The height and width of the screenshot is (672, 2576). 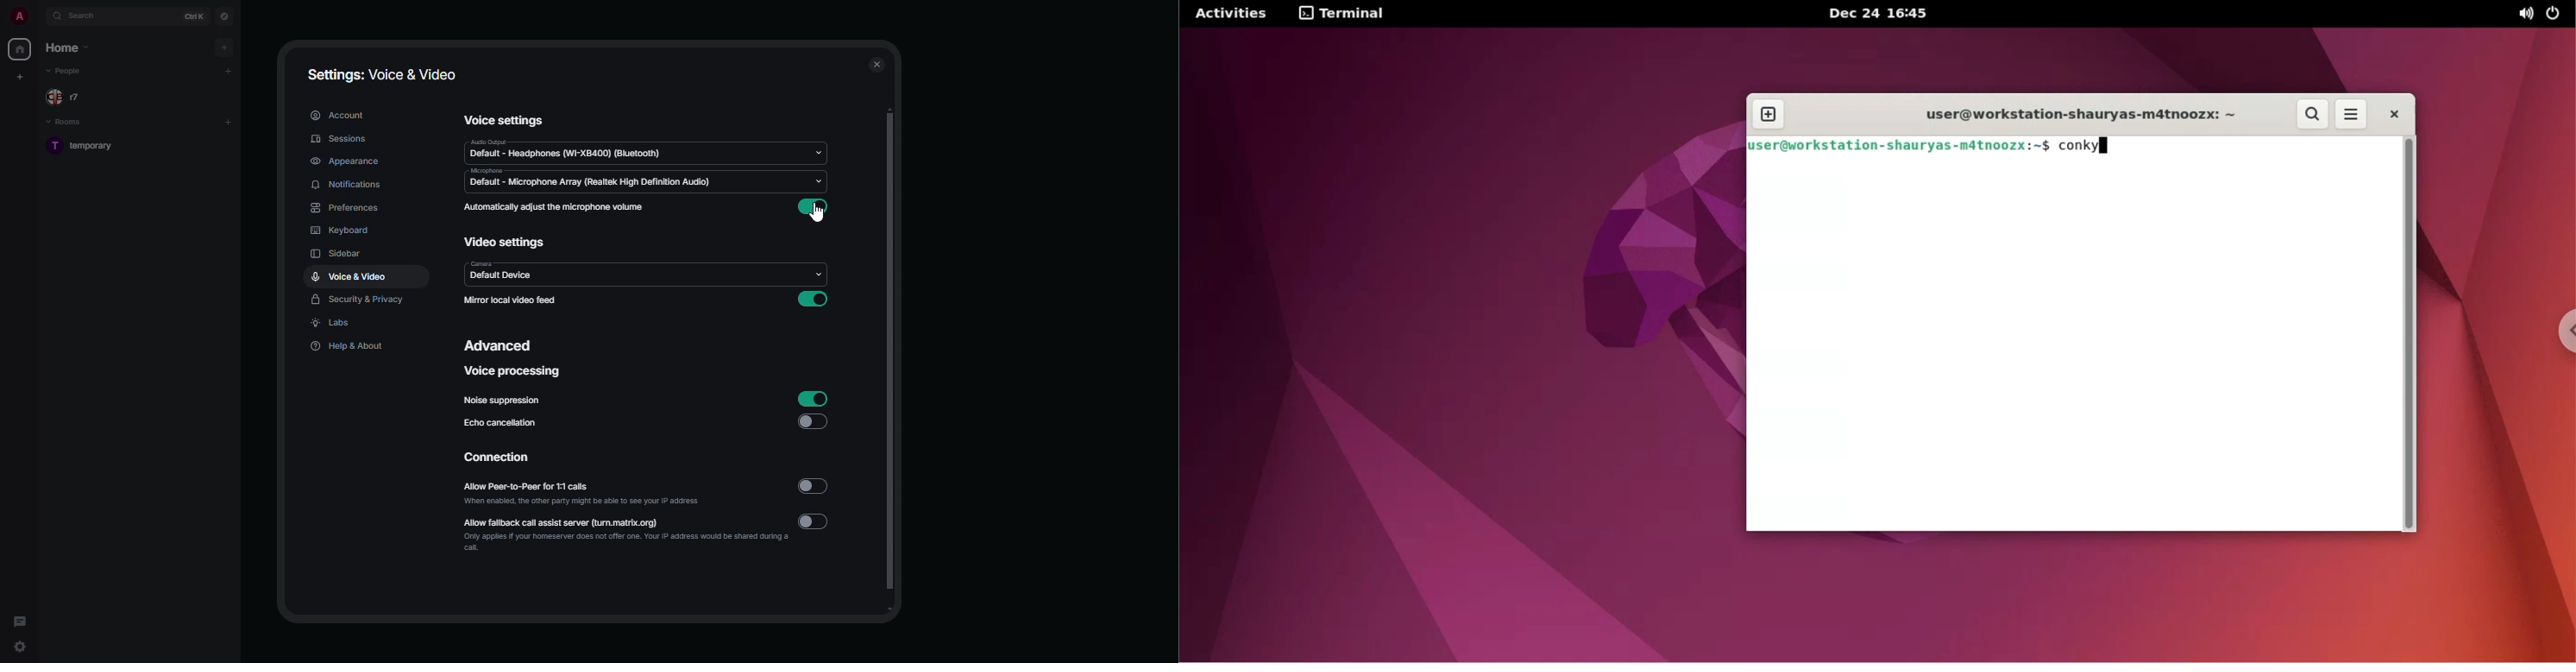 What do you see at coordinates (812, 299) in the screenshot?
I see `enabled` at bounding box center [812, 299].